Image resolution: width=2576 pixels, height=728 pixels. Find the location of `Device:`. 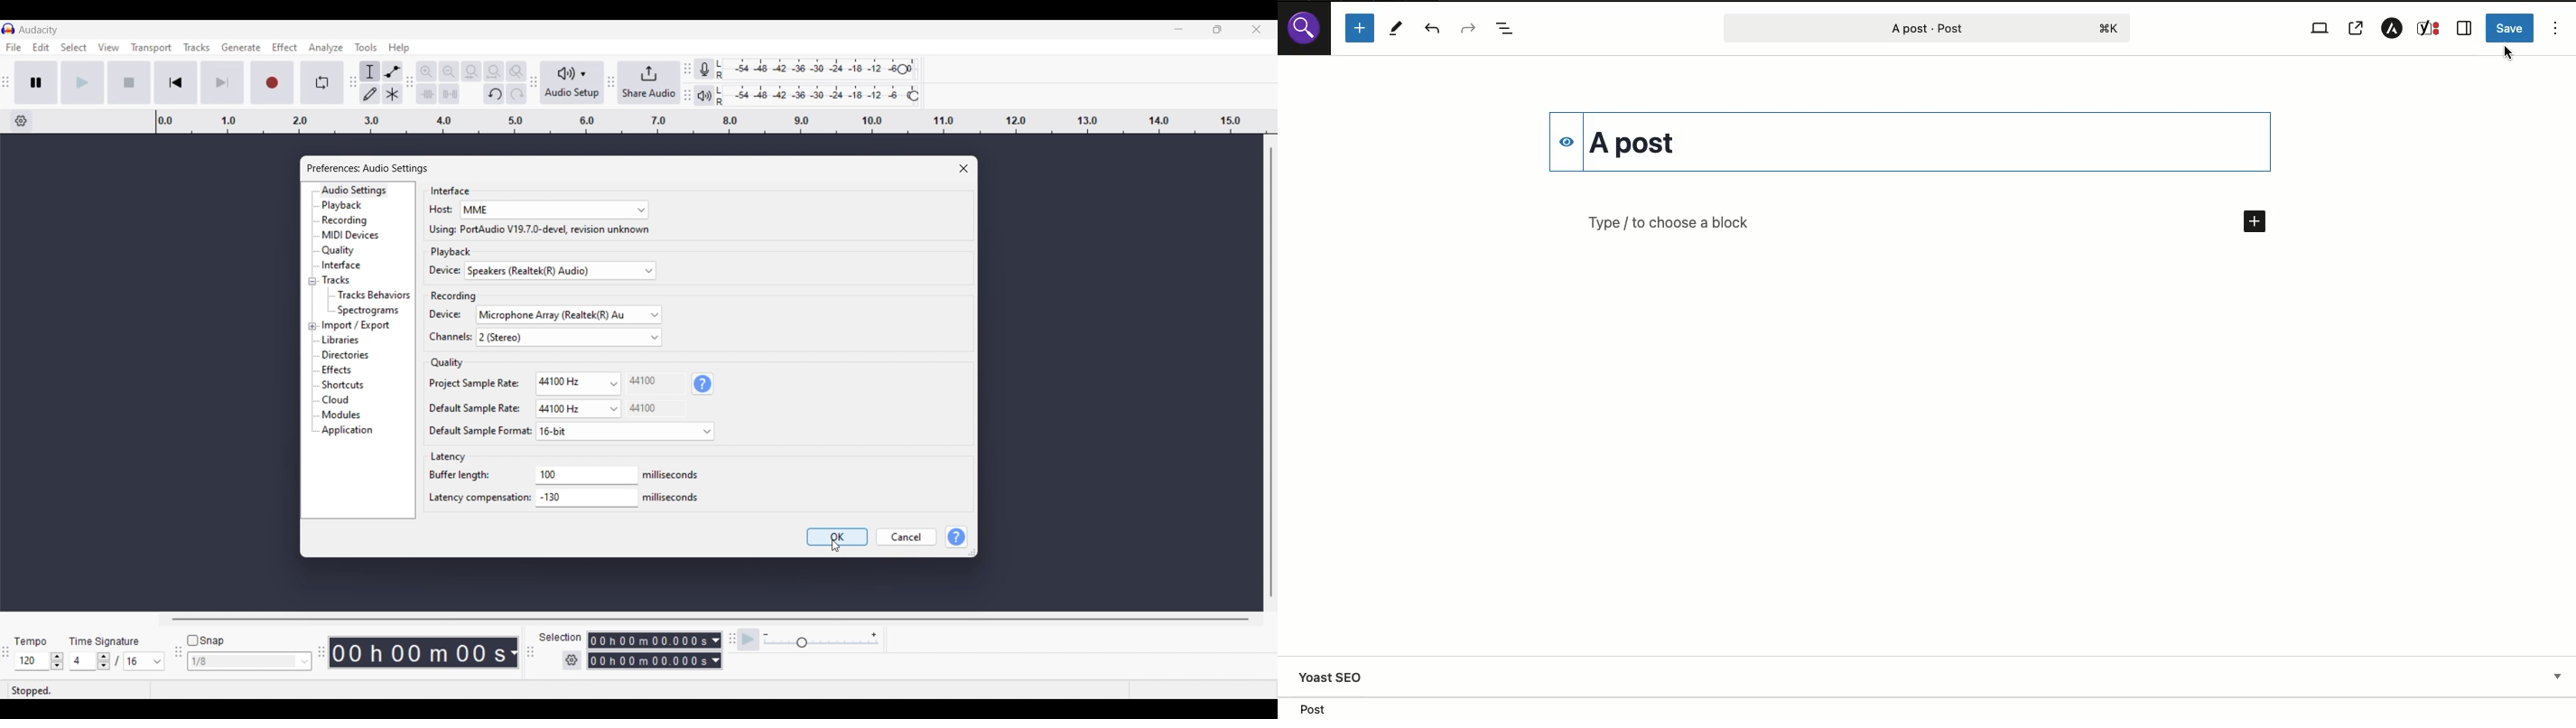

Device: is located at coordinates (437, 271).